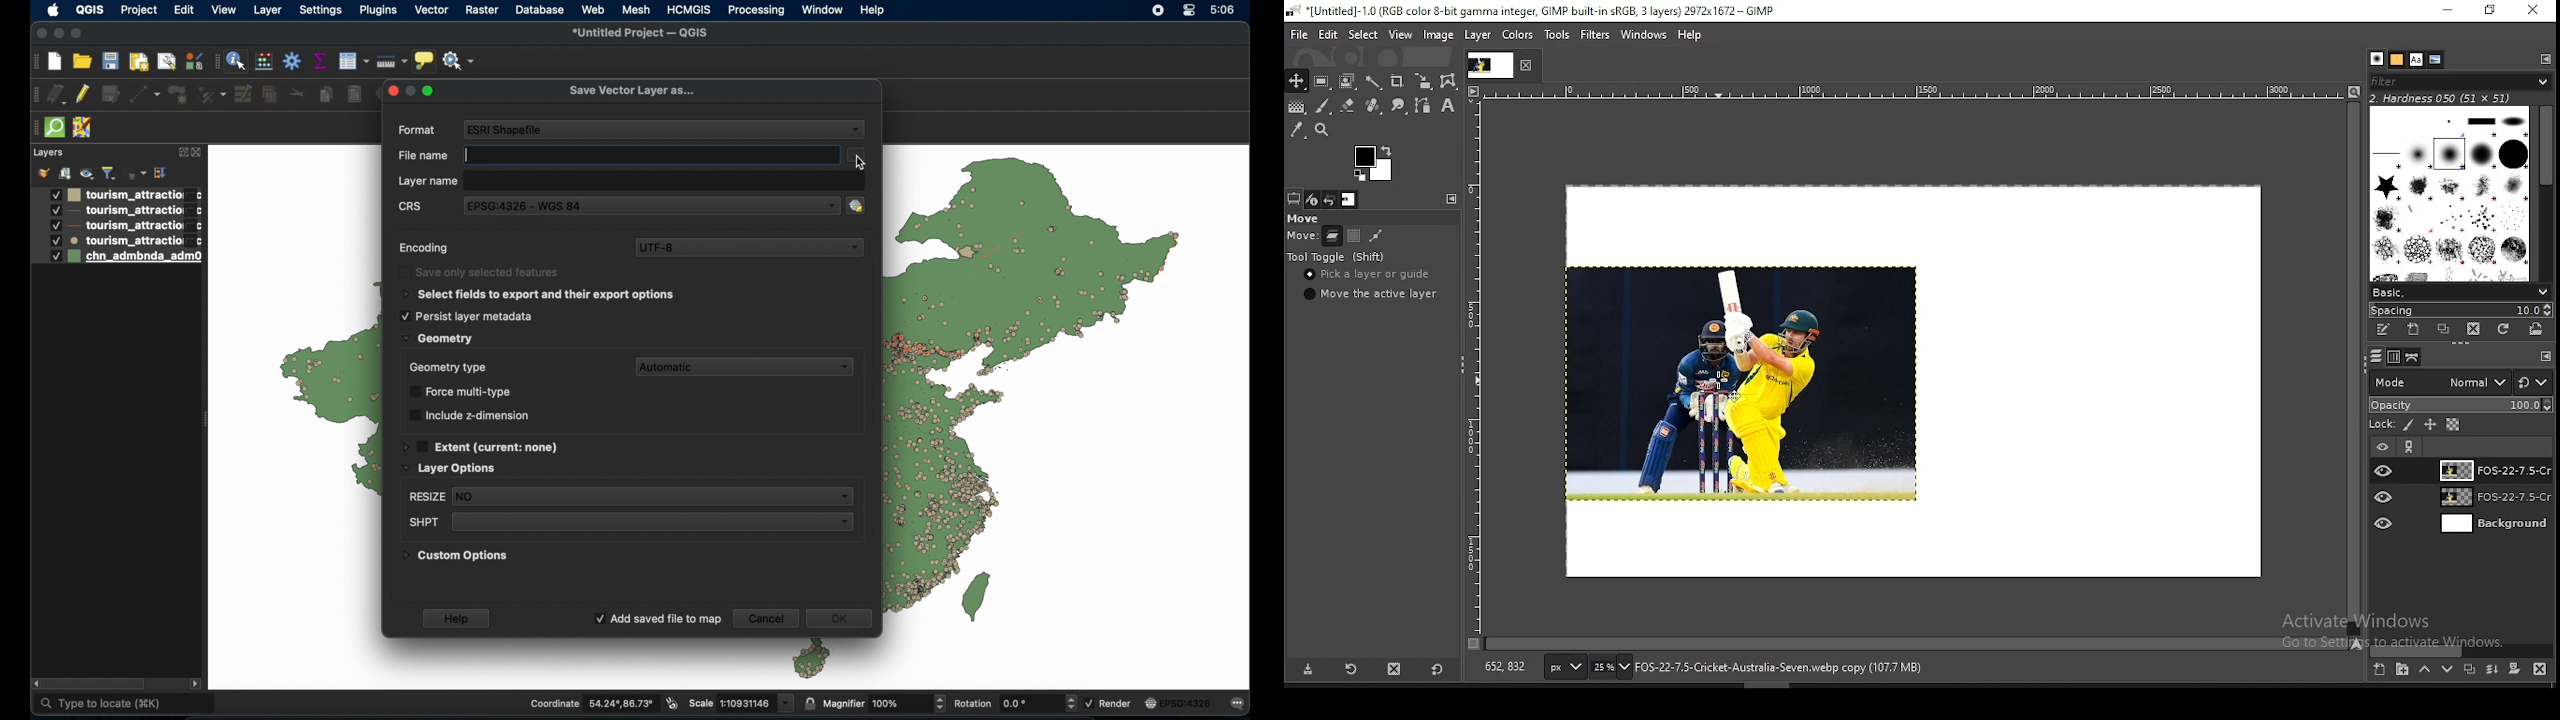 This screenshot has width=2576, height=728. I want to click on automatic dropdown, so click(748, 367).